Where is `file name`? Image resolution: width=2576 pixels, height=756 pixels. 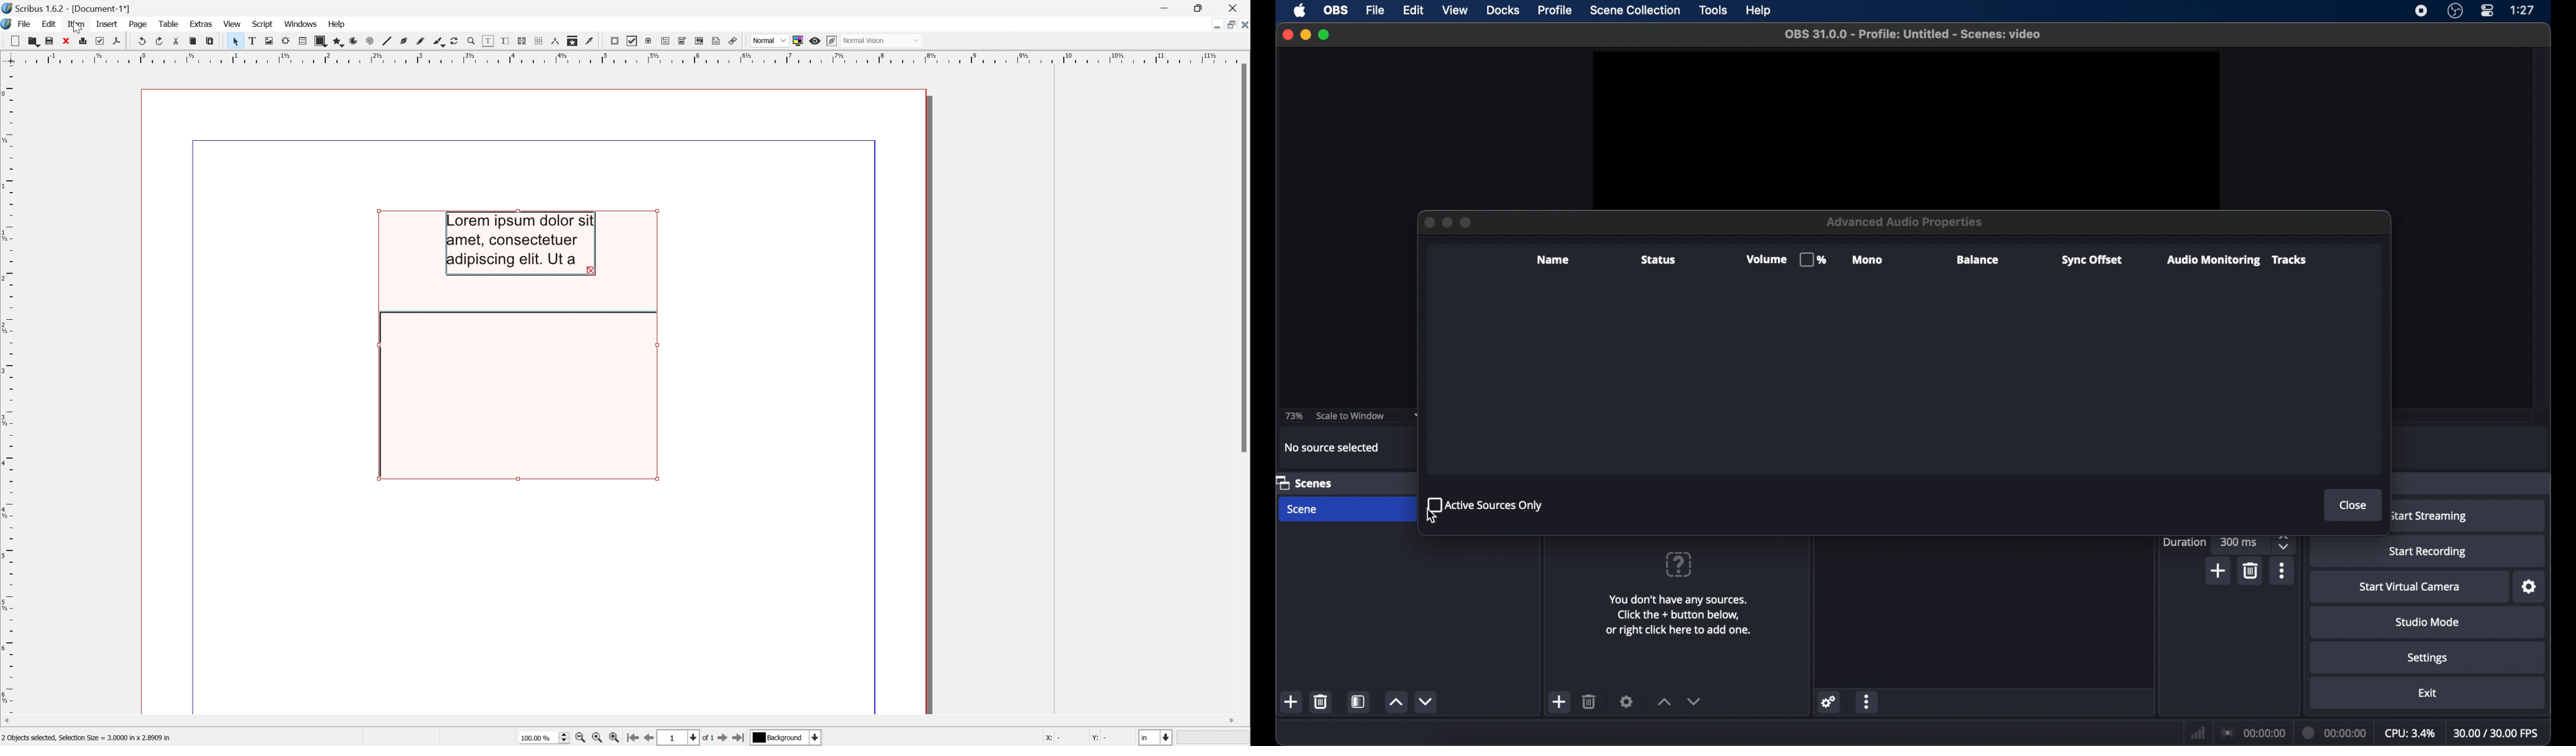 file name is located at coordinates (1915, 35).